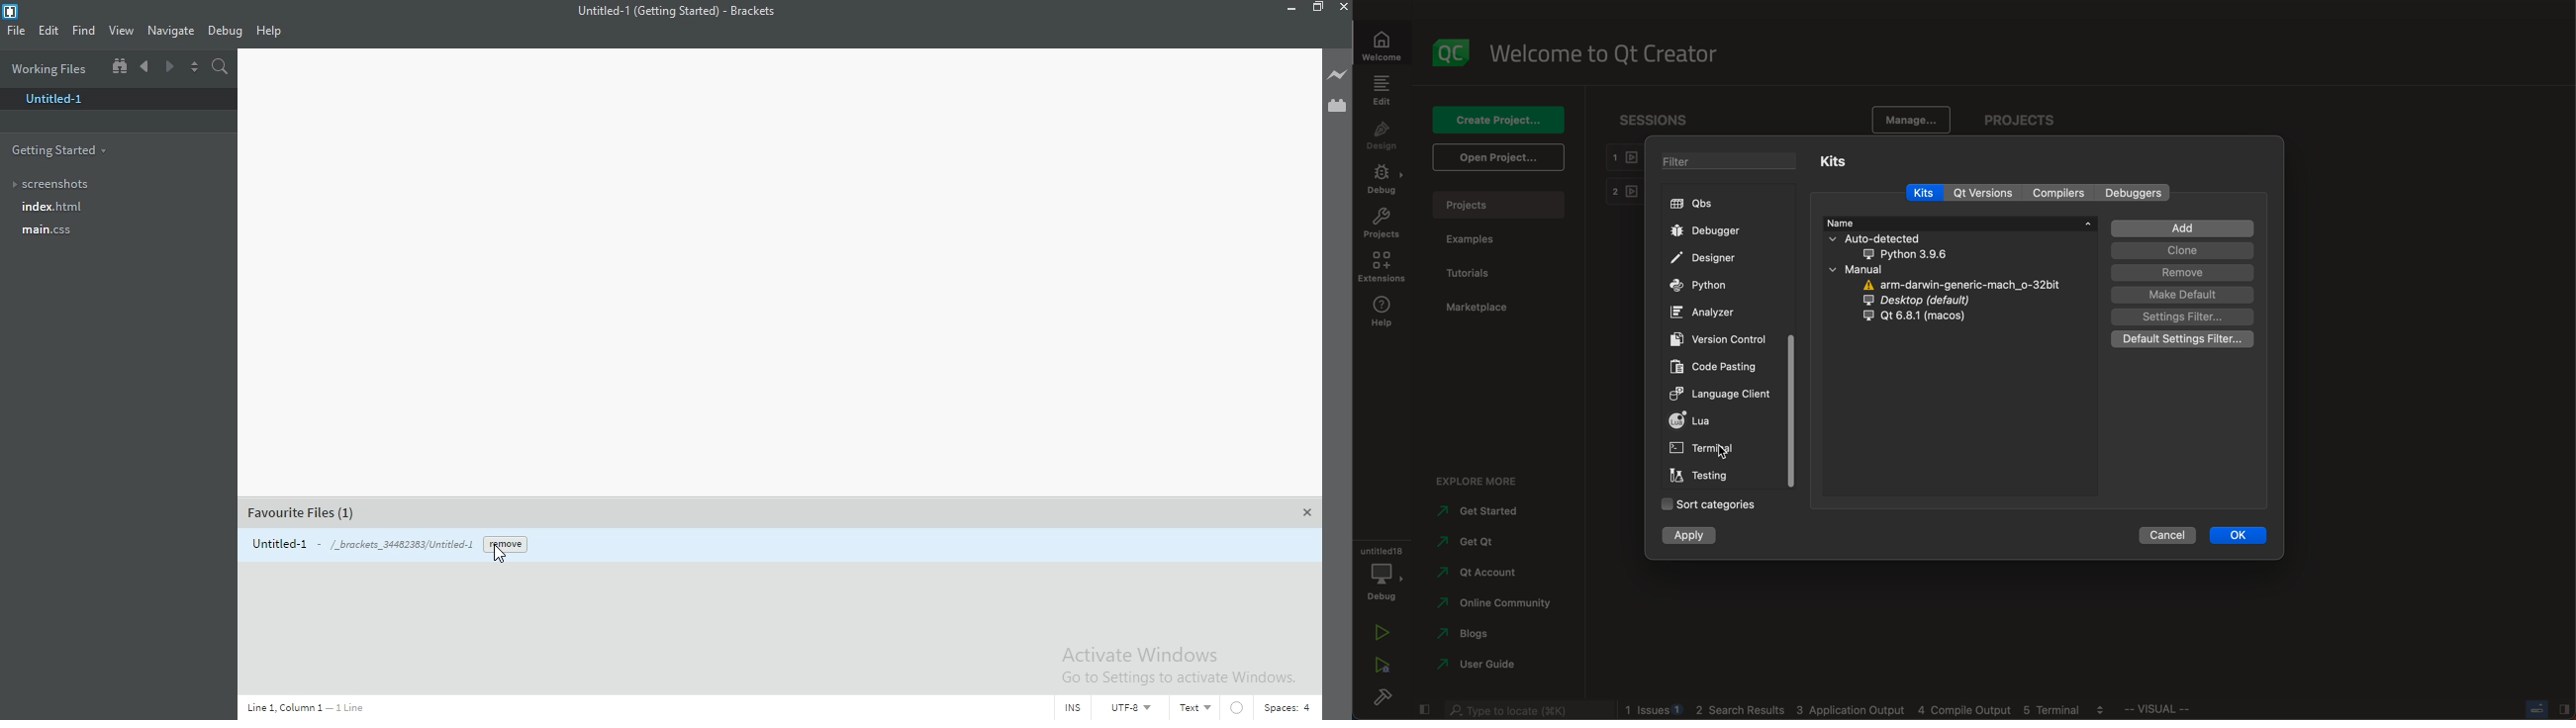 The height and width of the screenshot is (728, 2576). Describe the element at coordinates (125, 35) in the screenshot. I see `View` at that location.